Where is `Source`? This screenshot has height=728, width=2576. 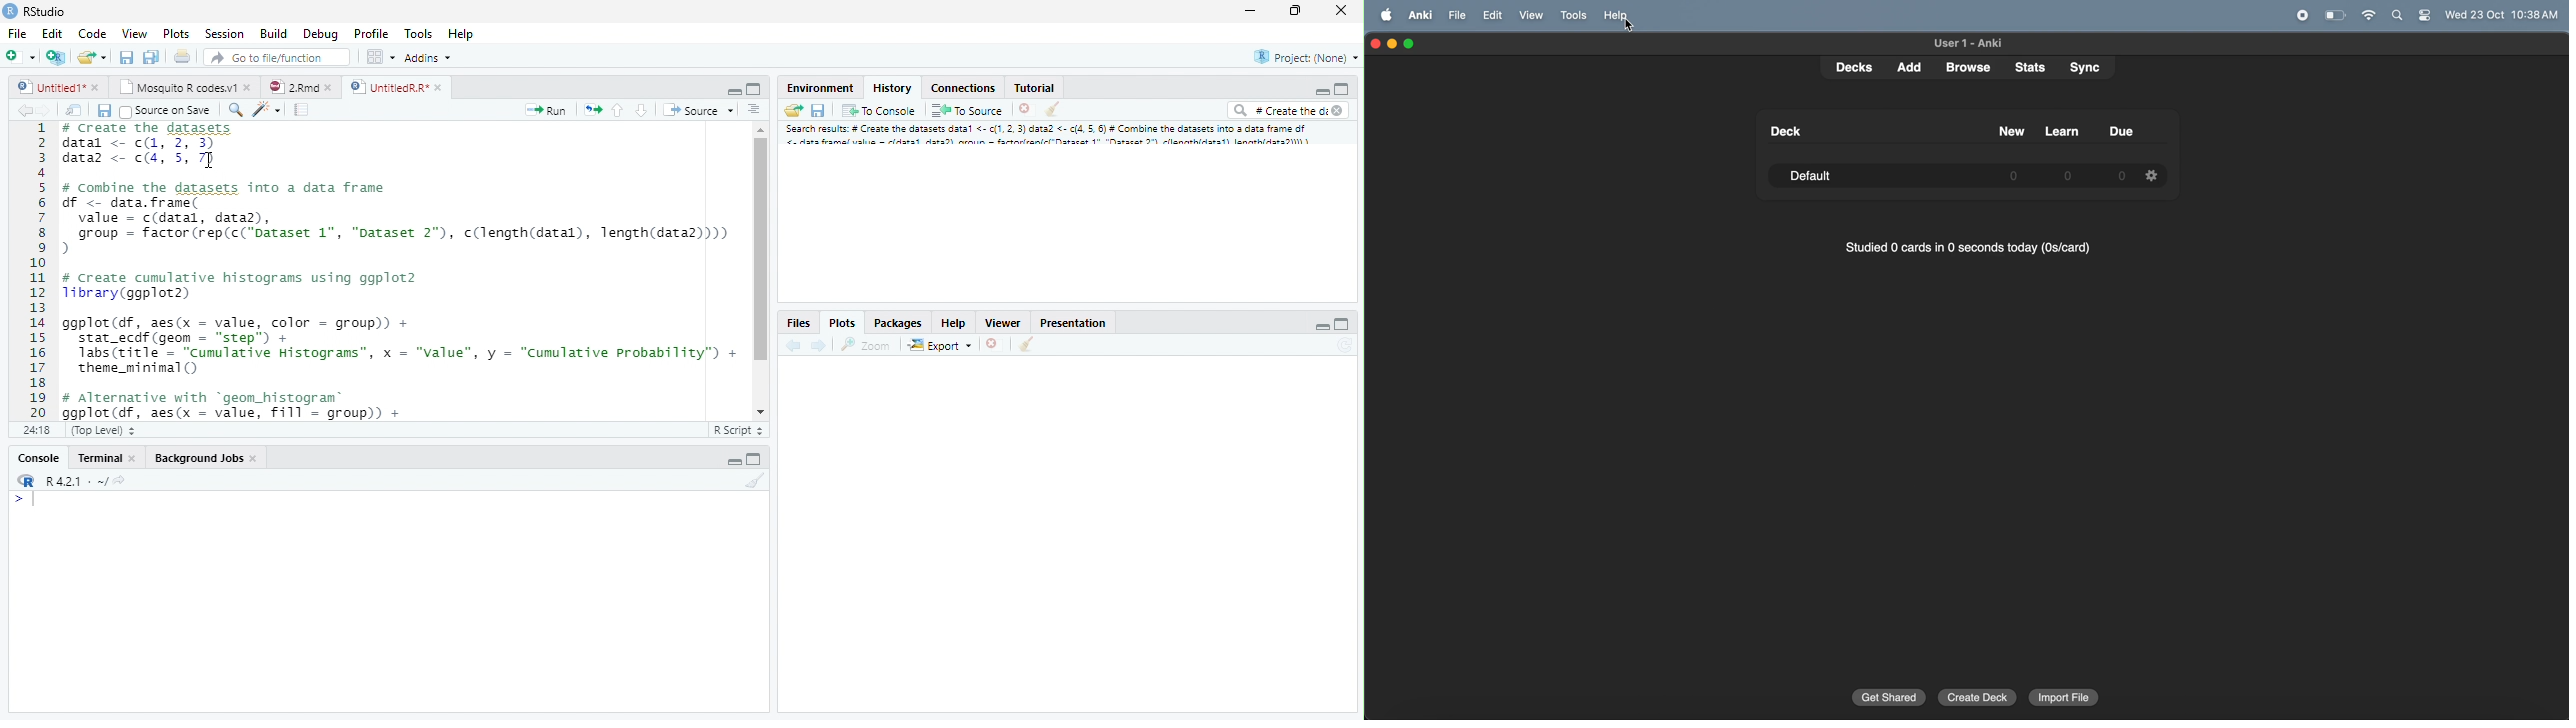 Source is located at coordinates (698, 112).